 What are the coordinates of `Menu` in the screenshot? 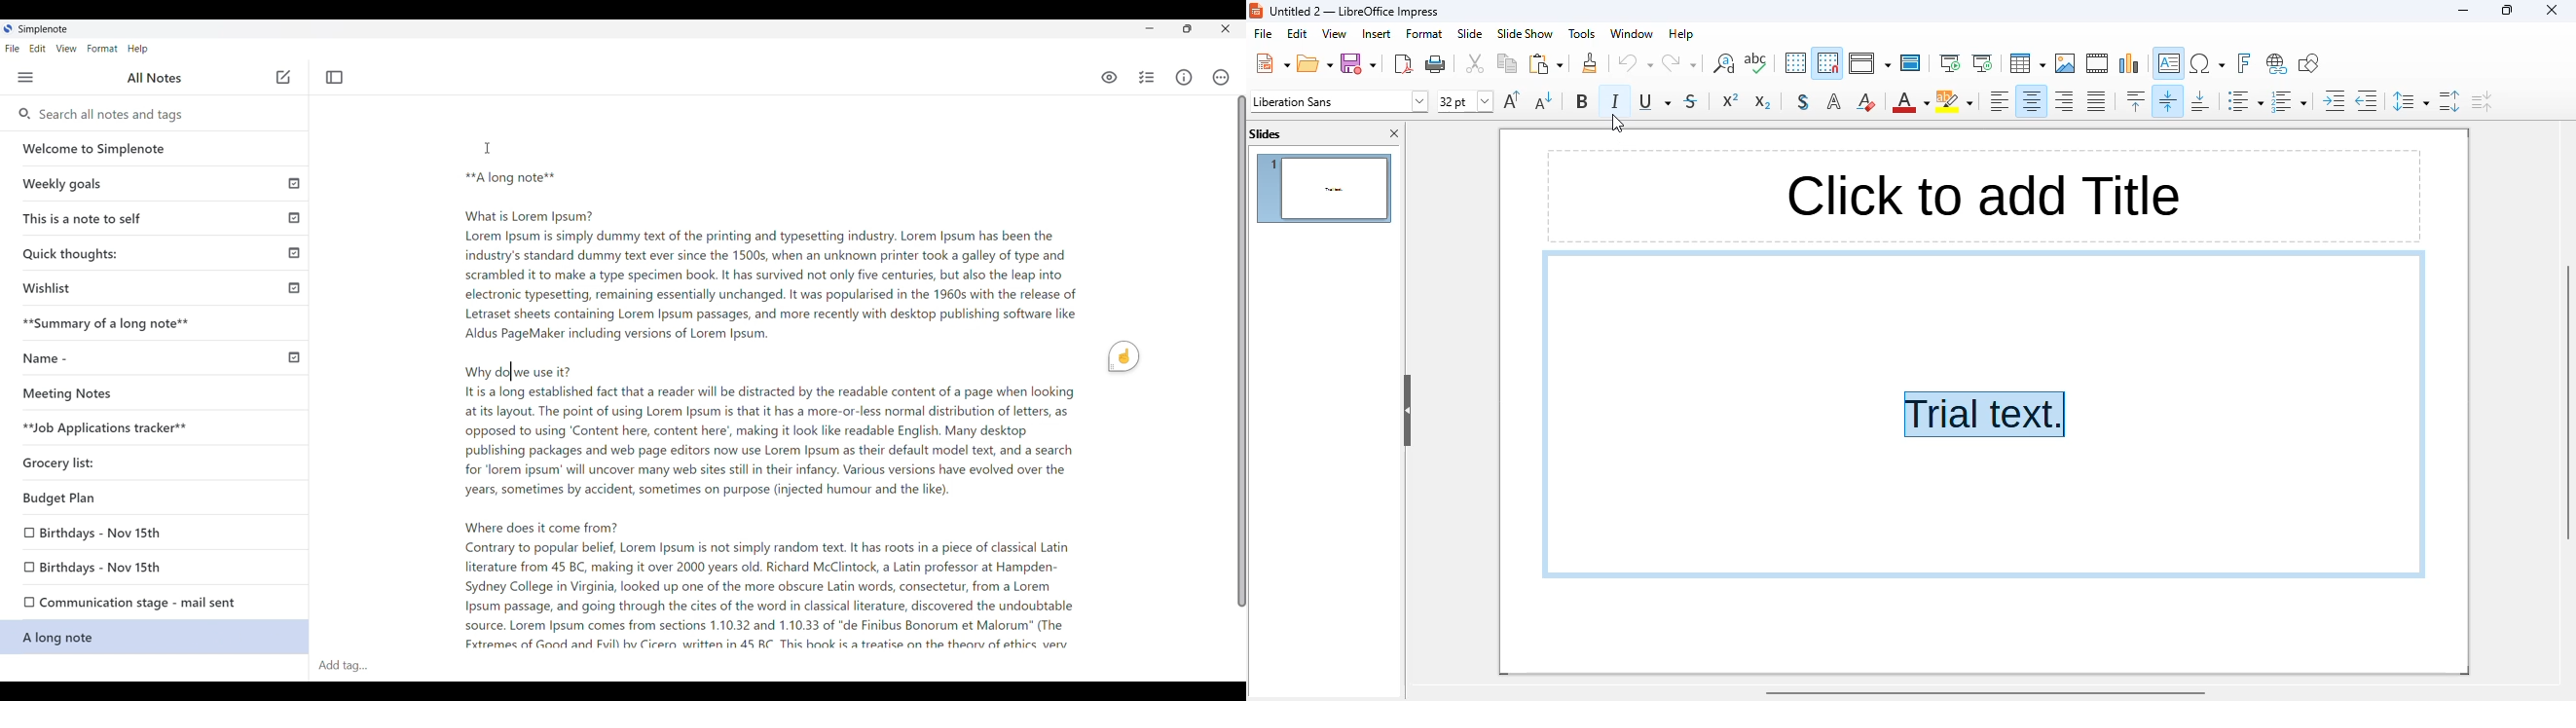 It's located at (26, 77).